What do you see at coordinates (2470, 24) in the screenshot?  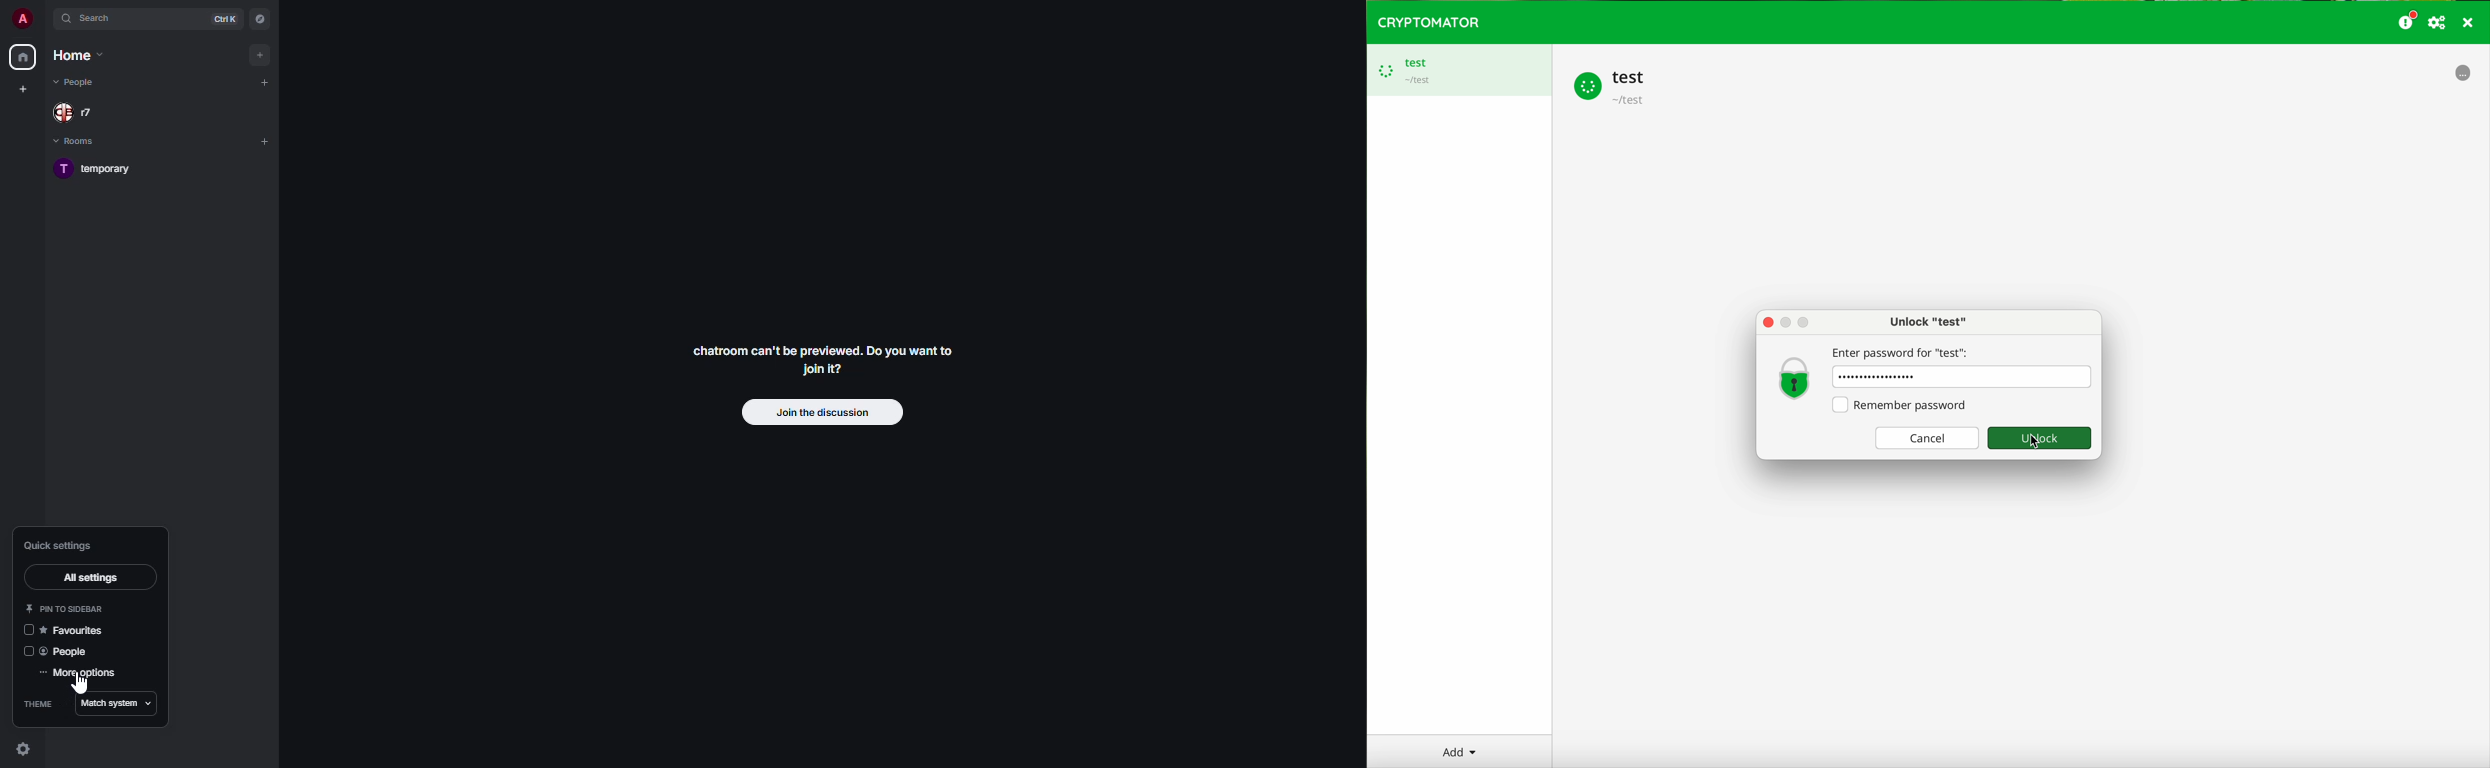 I see `close` at bounding box center [2470, 24].